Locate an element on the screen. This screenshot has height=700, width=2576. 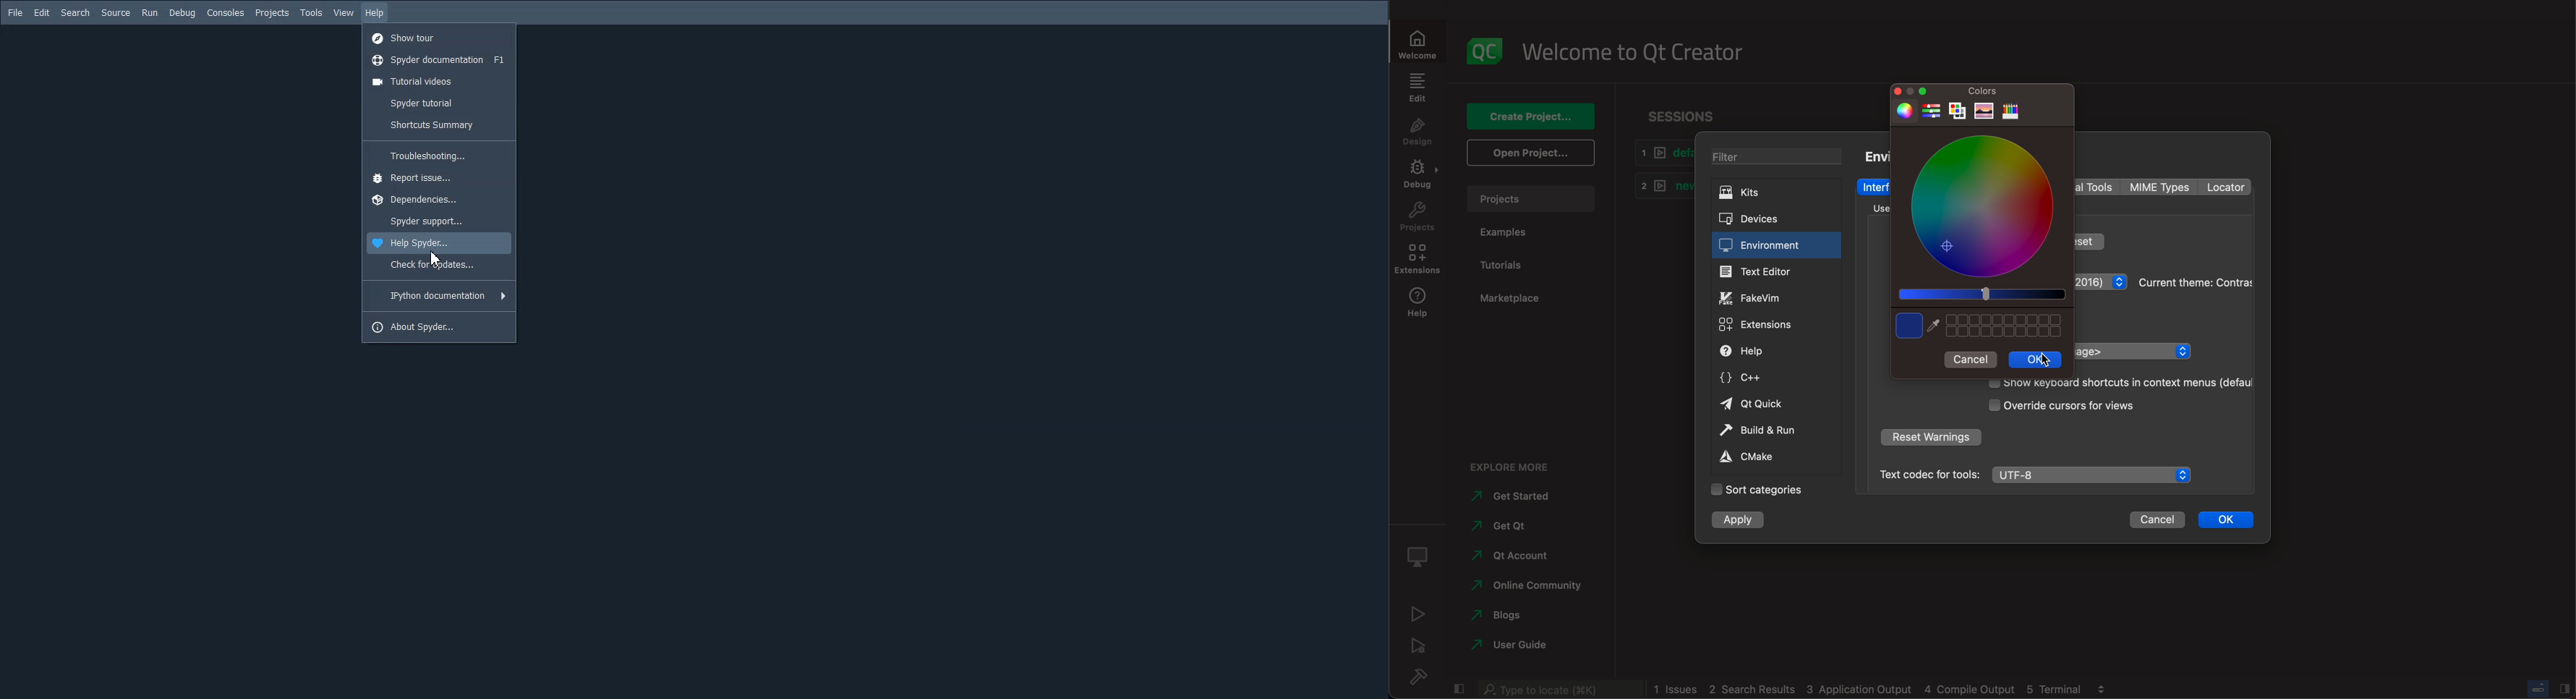
Show tour is located at coordinates (439, 38).